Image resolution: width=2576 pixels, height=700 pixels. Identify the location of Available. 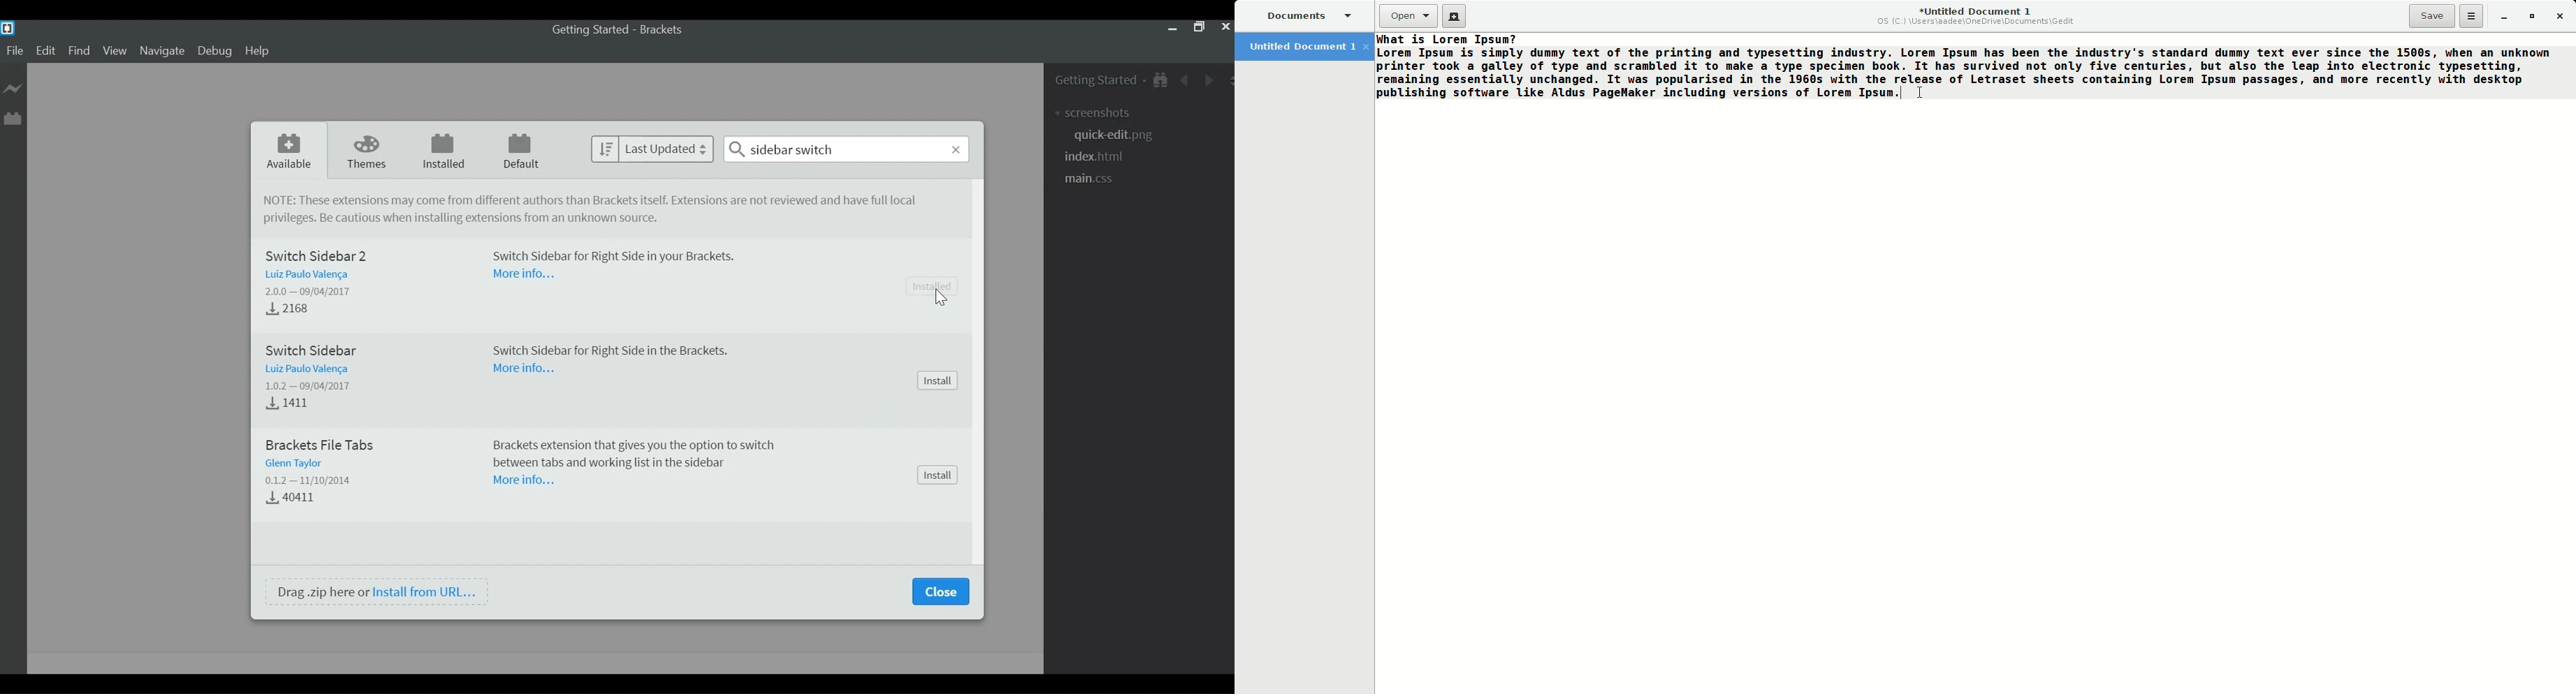
(291, 152).